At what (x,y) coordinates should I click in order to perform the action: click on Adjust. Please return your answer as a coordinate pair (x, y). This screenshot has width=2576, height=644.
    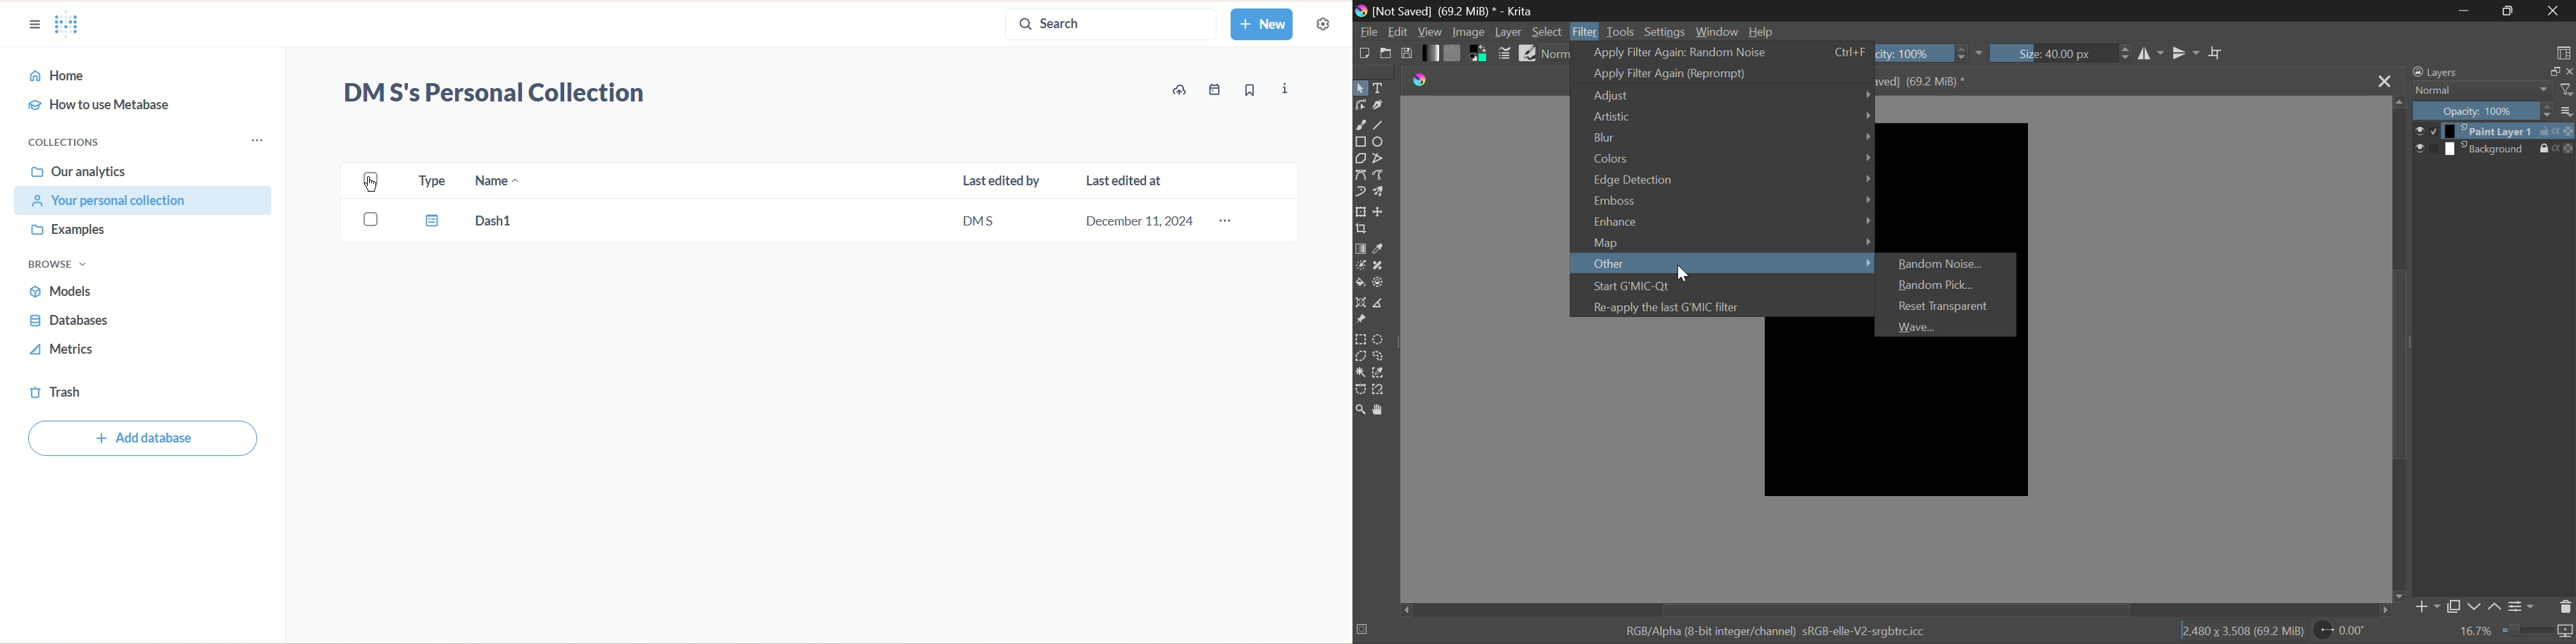
    Looking at the image, I should click on (1725, 95).